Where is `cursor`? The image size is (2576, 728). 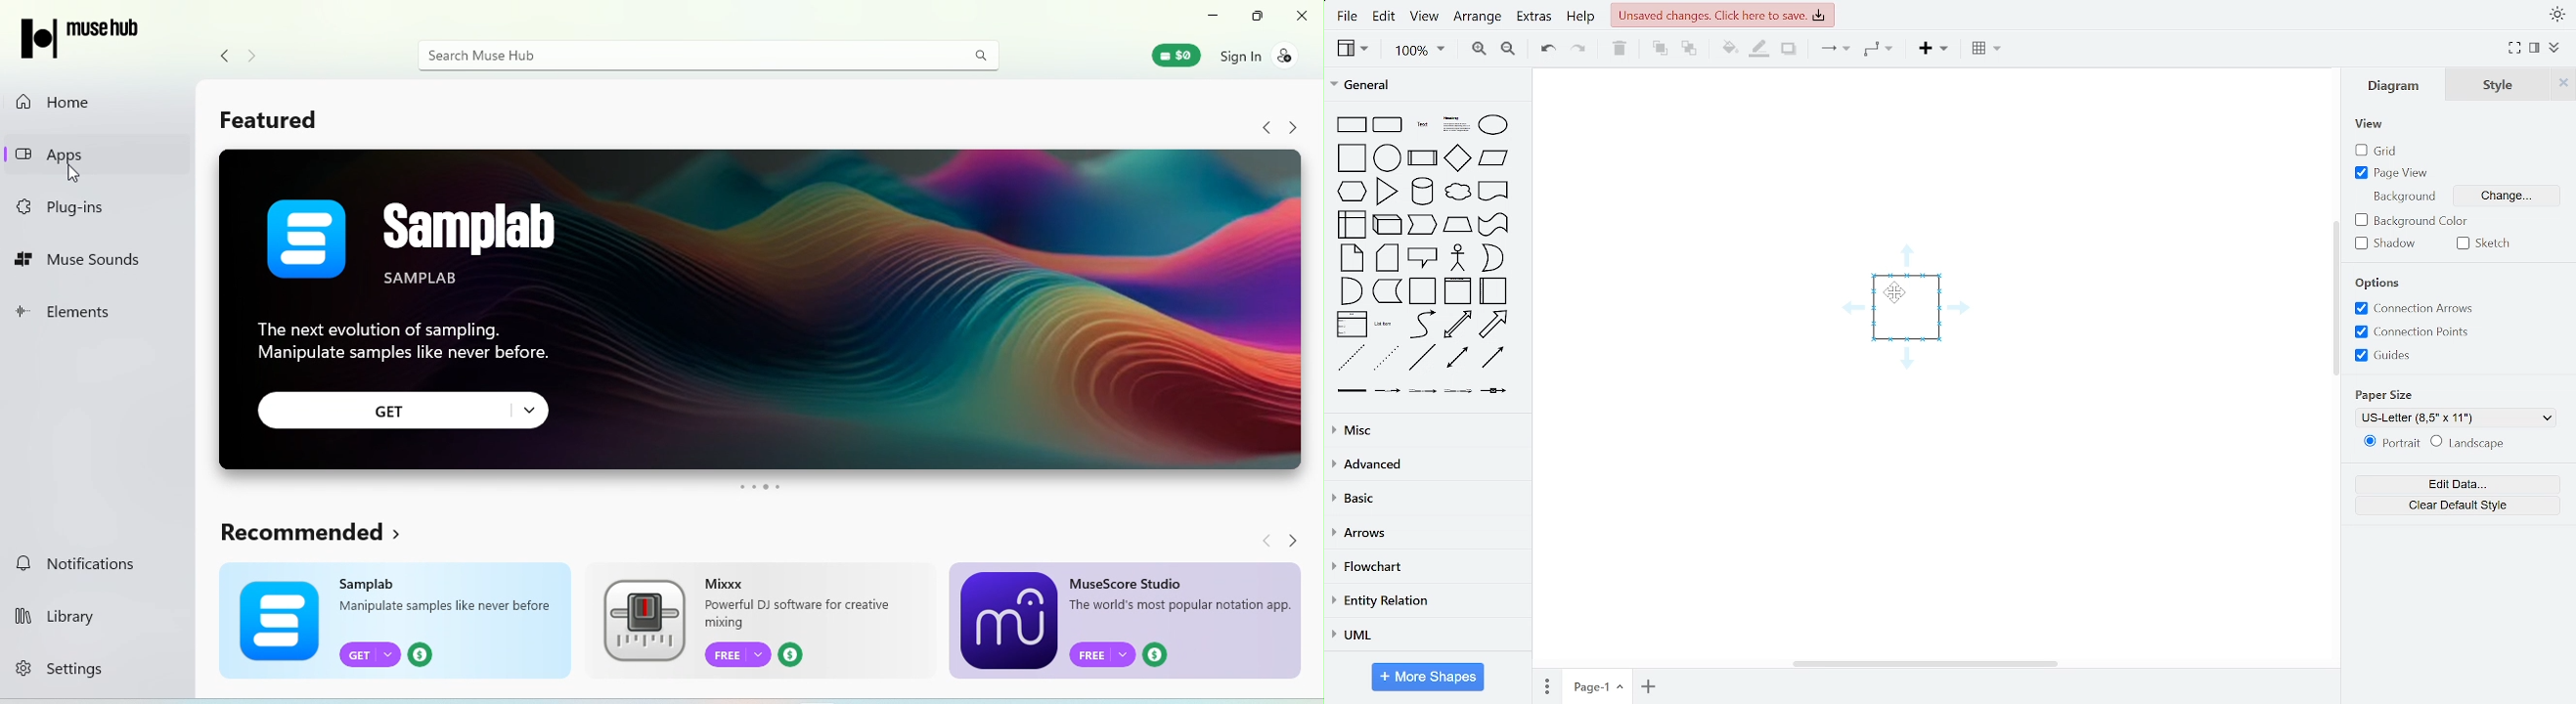
cursor is located at coordinates (1901, 298).